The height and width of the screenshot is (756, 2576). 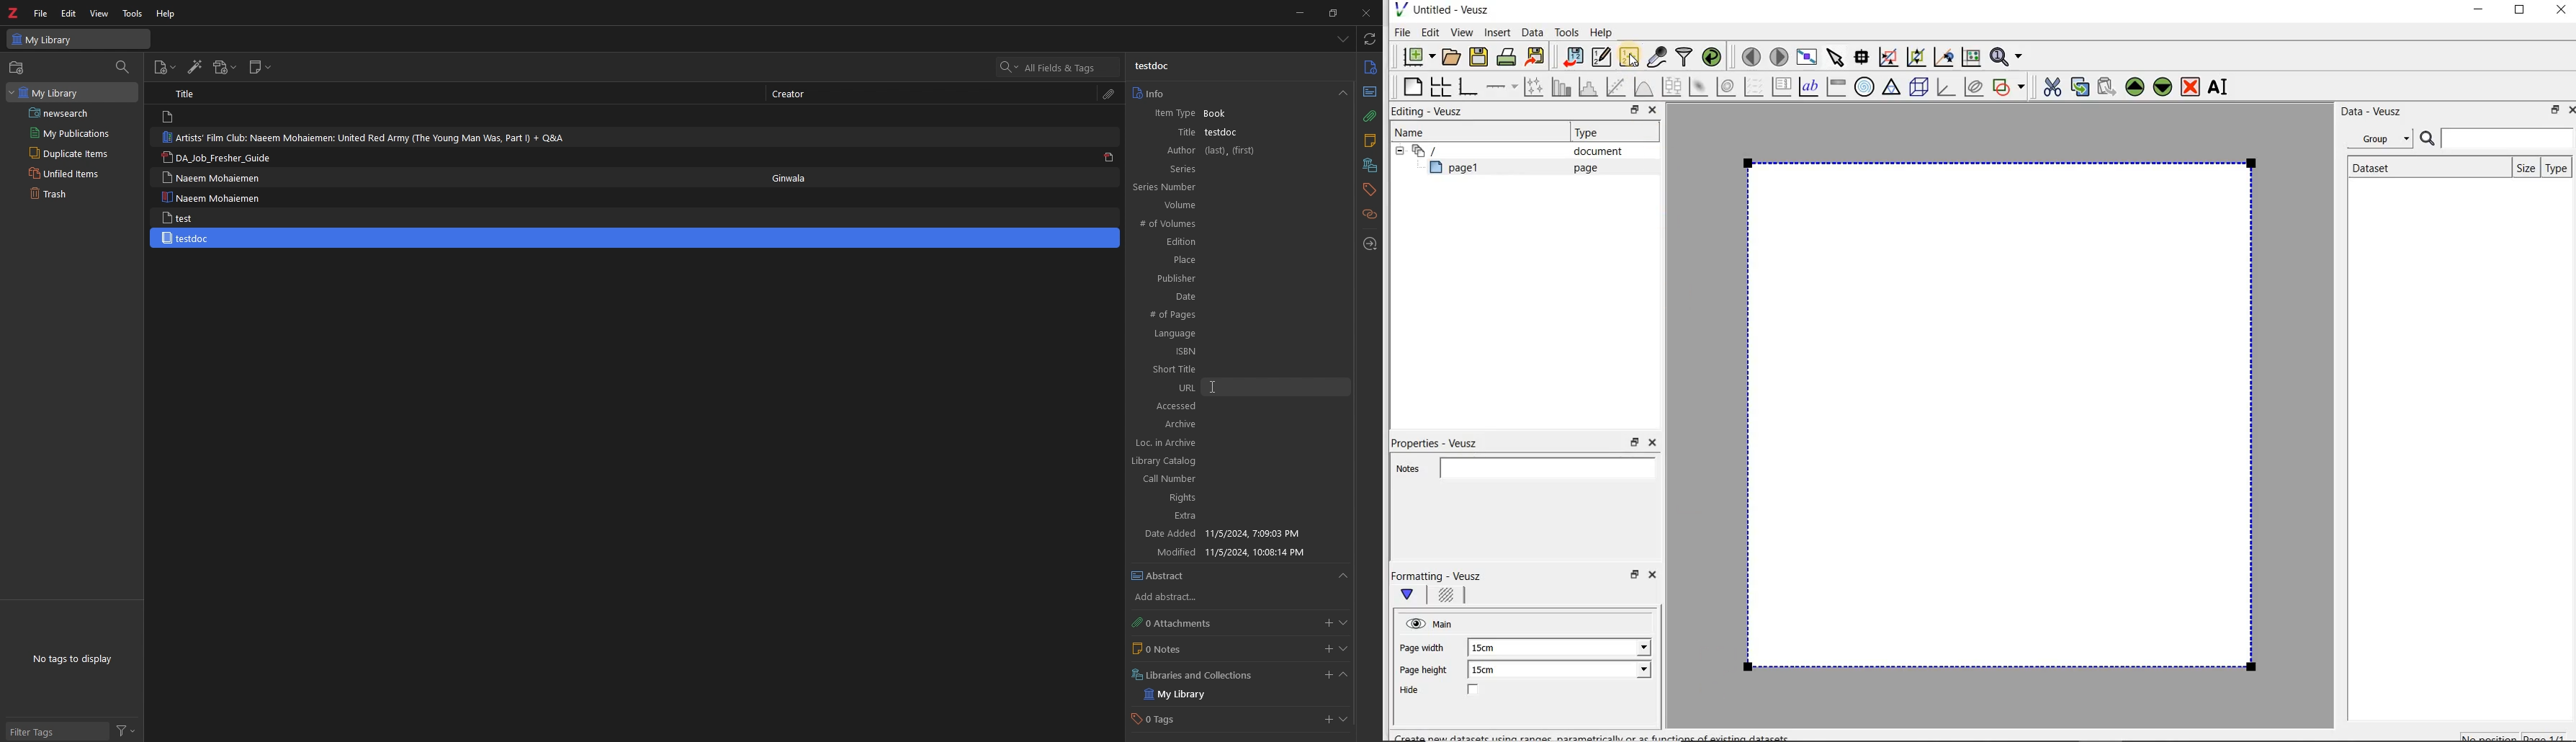 I want to click on title, so click(x=1180, y=133).